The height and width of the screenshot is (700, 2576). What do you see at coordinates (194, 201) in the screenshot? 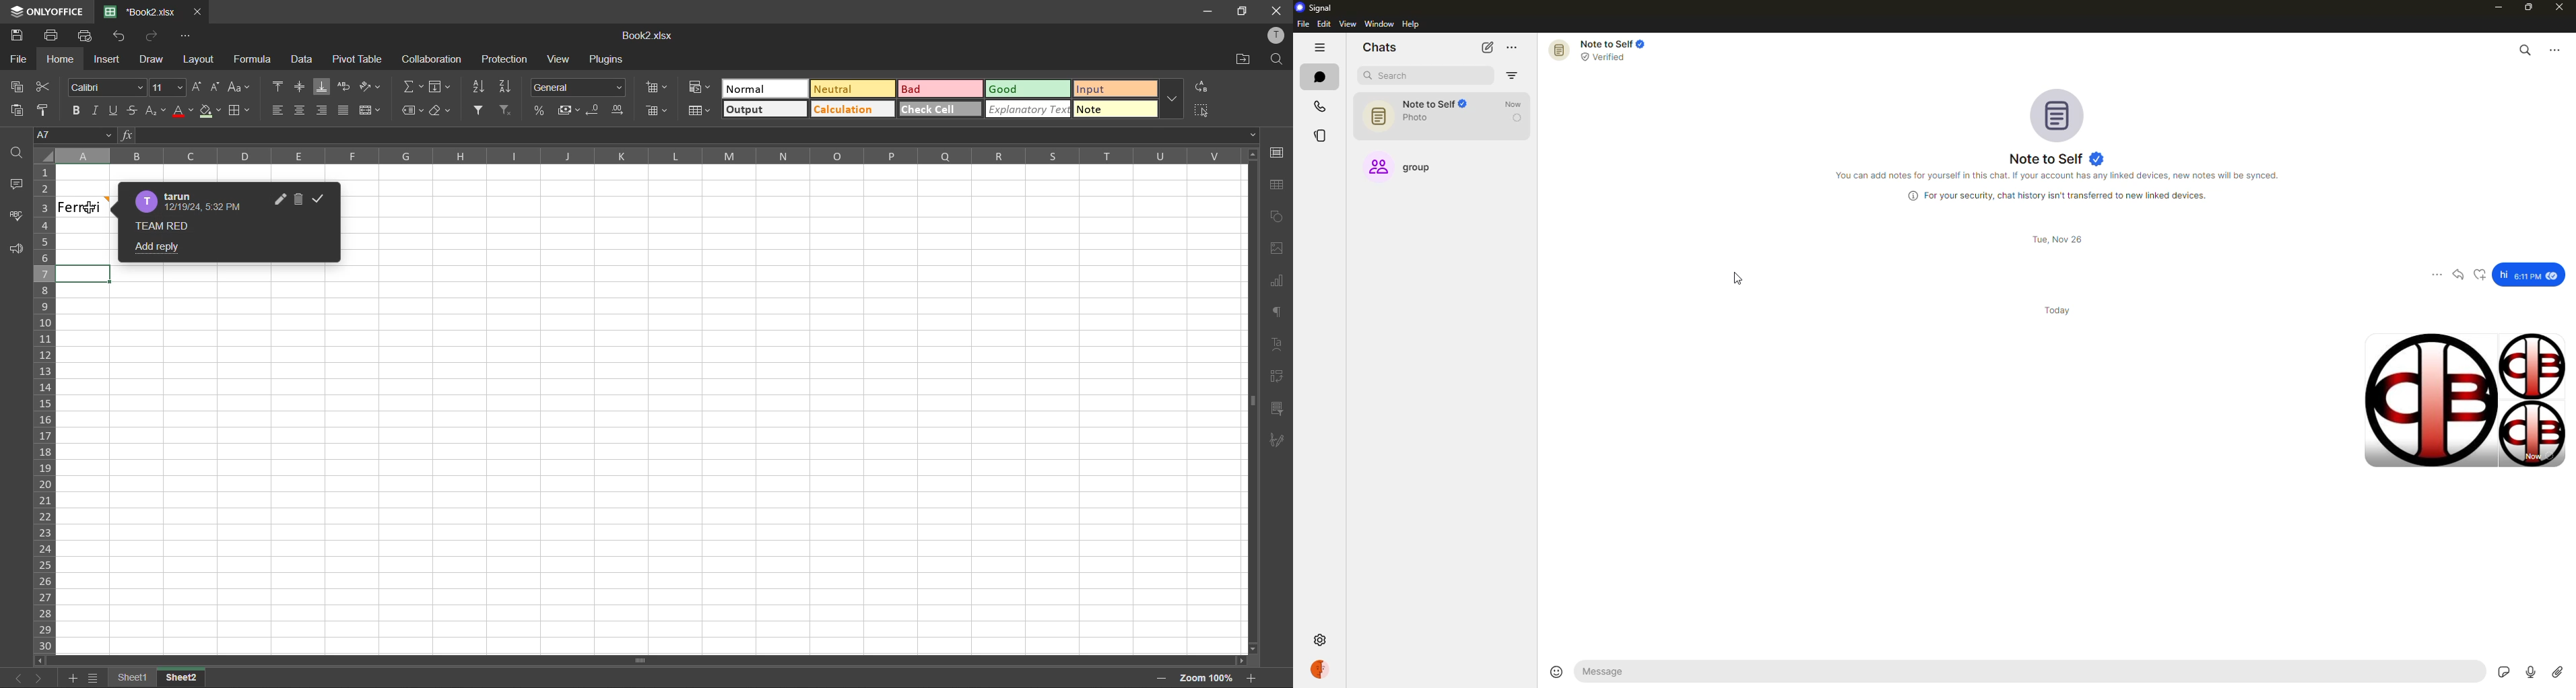
I see `profile and timestamp` at bounding box center [194, 201].